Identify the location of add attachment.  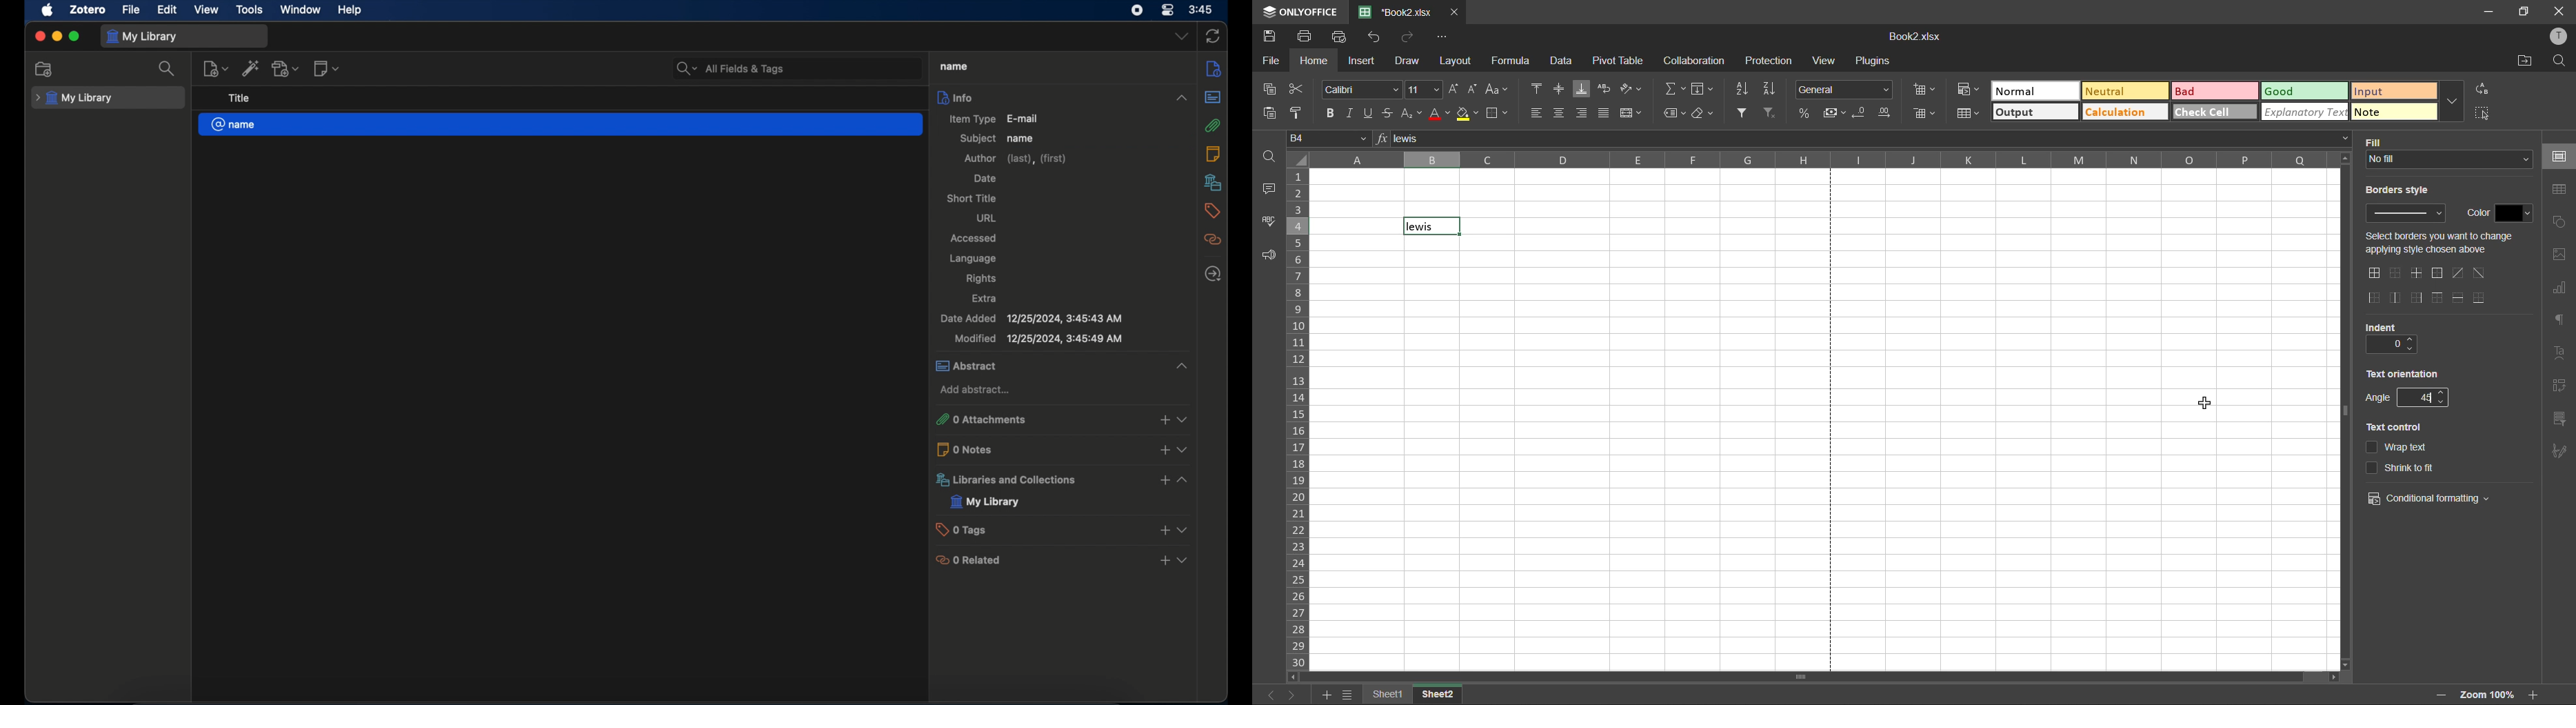
(287, 69).